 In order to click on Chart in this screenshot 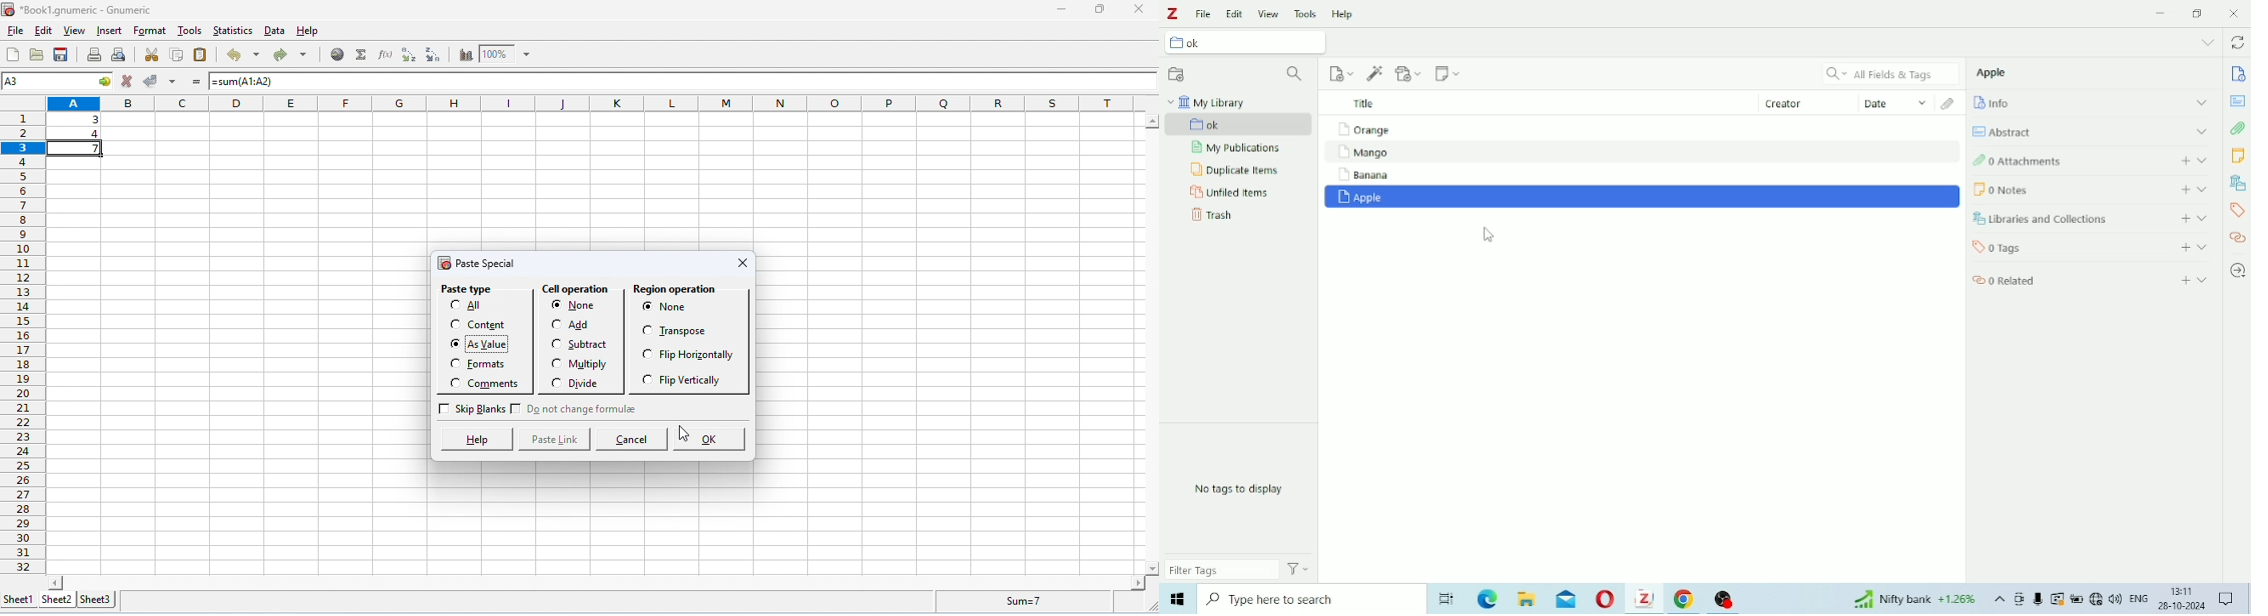, I will do `click(1916, 601)`.